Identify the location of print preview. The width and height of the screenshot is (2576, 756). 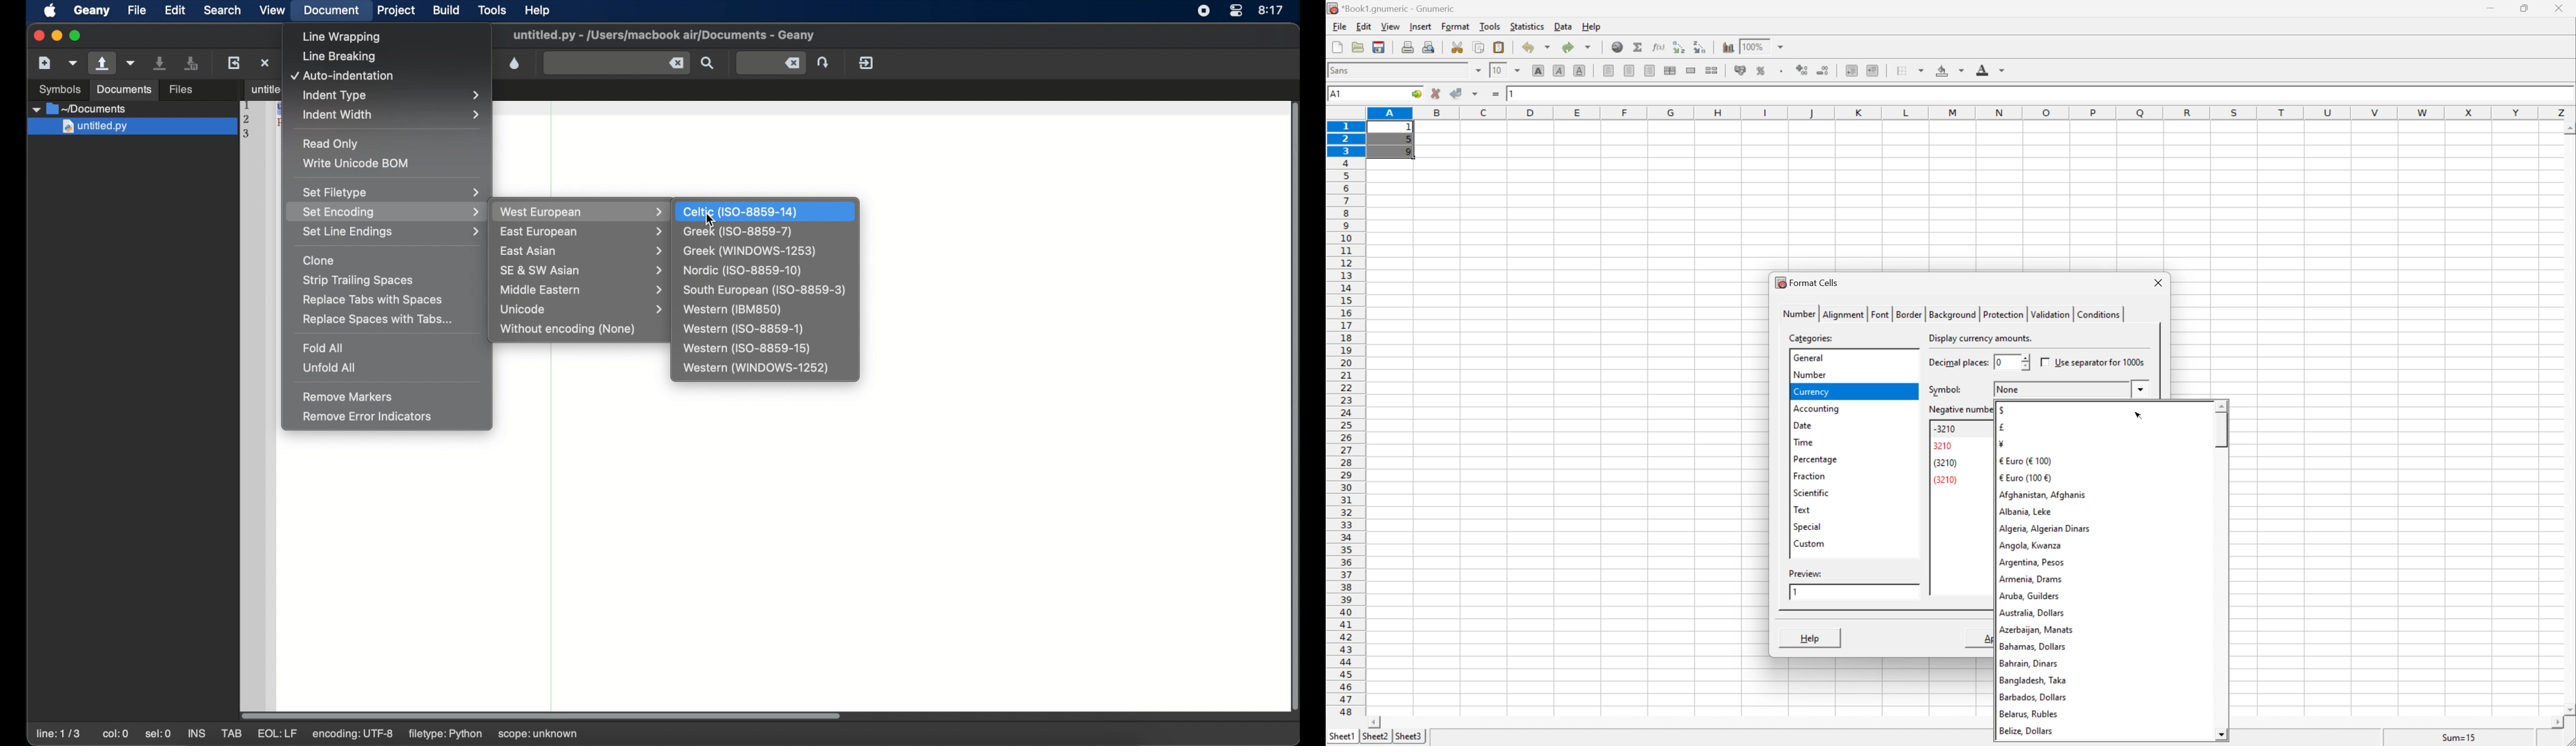
(1428, 46).